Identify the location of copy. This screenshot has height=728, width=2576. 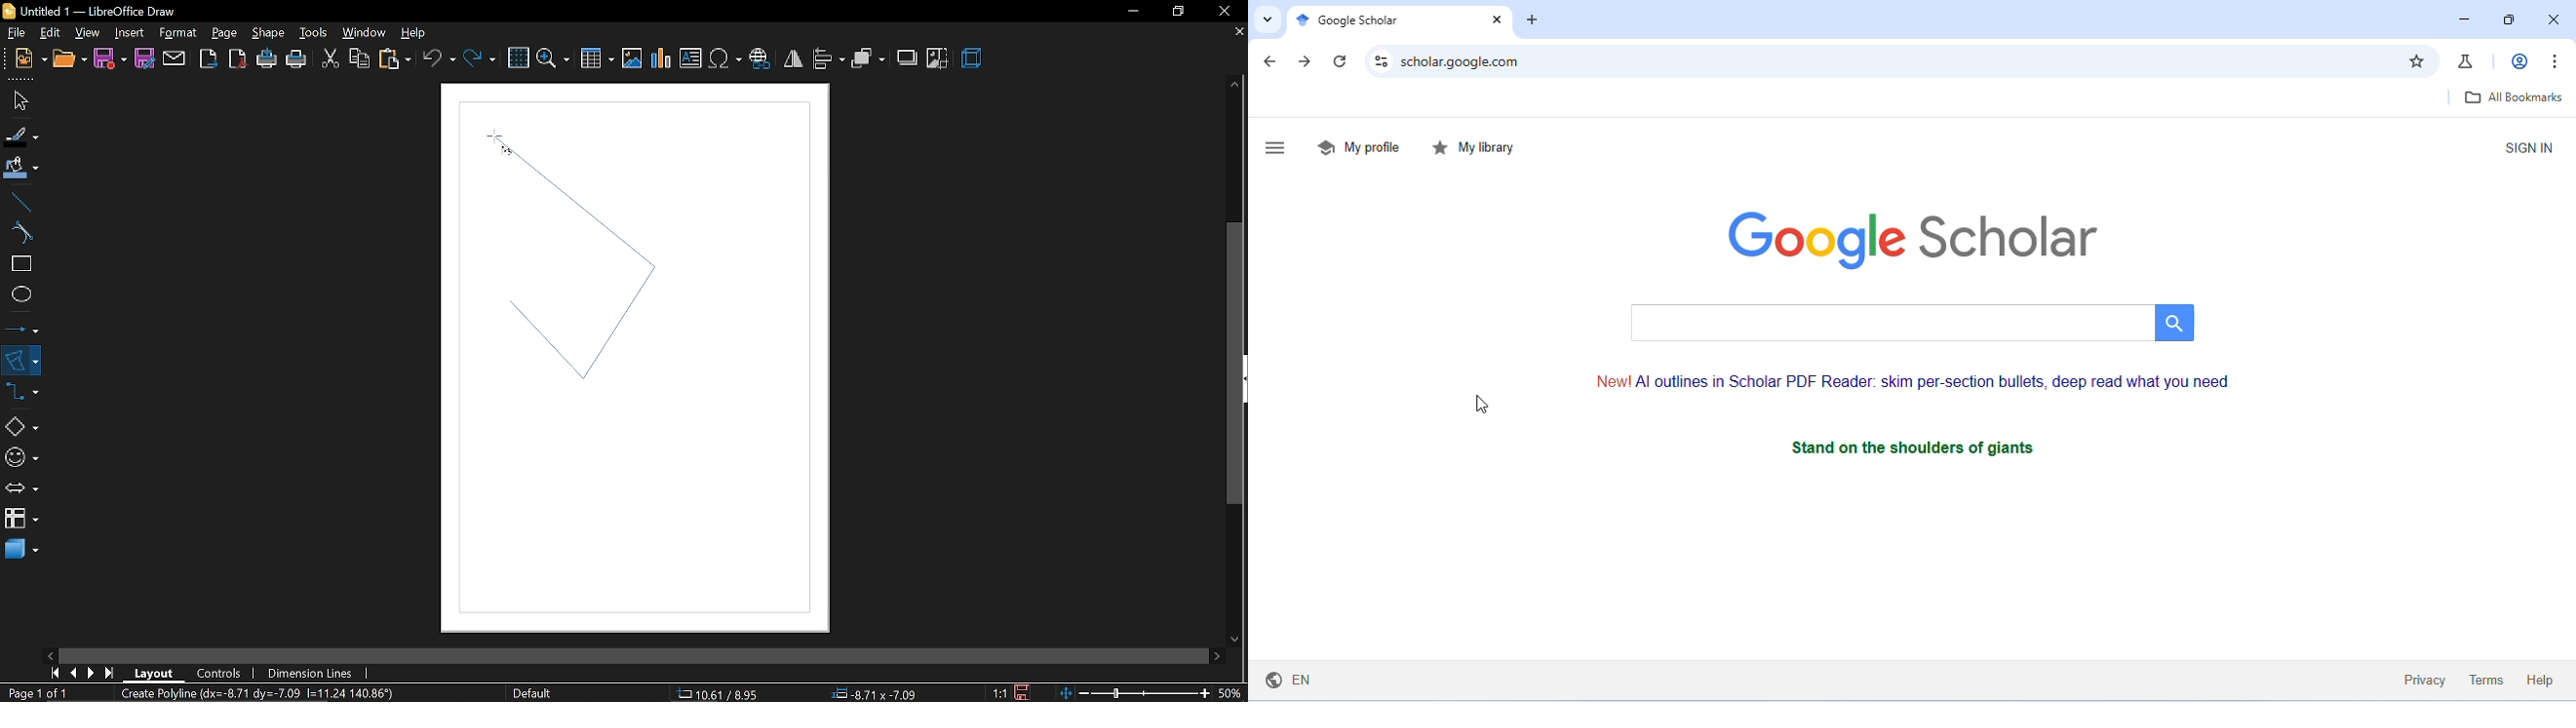
(357, 58).